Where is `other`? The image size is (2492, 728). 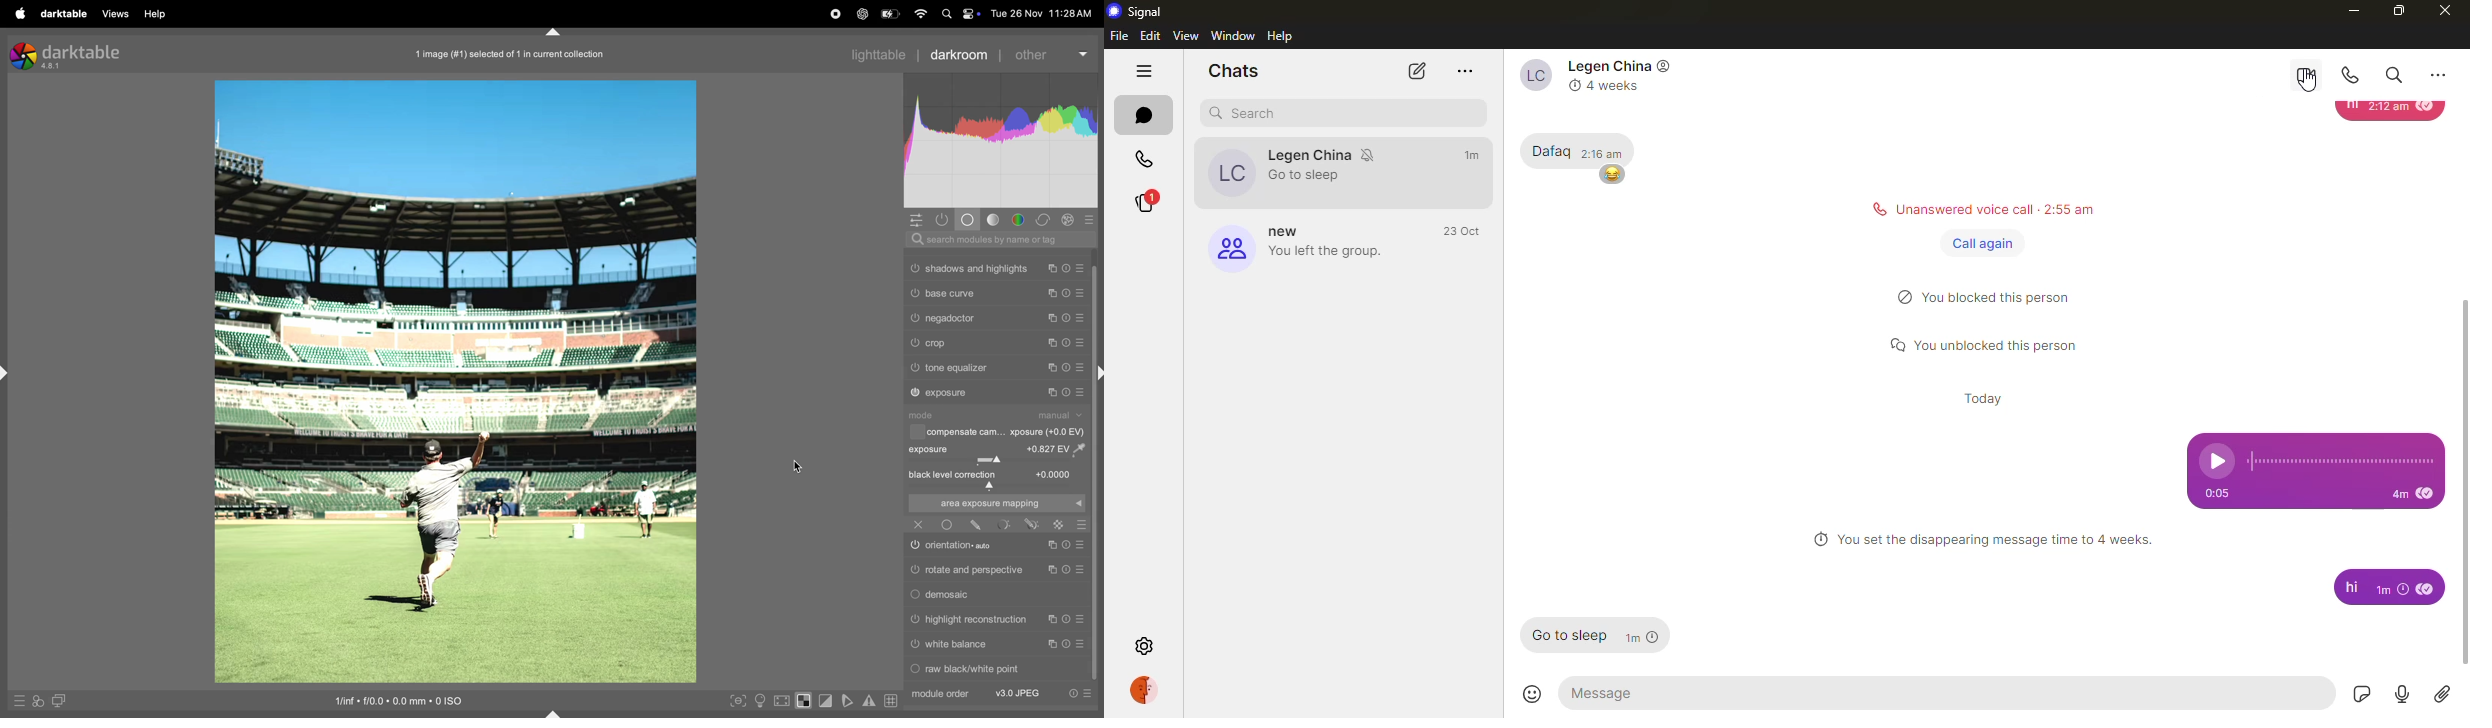 other is located at coordinates (1044, 55).